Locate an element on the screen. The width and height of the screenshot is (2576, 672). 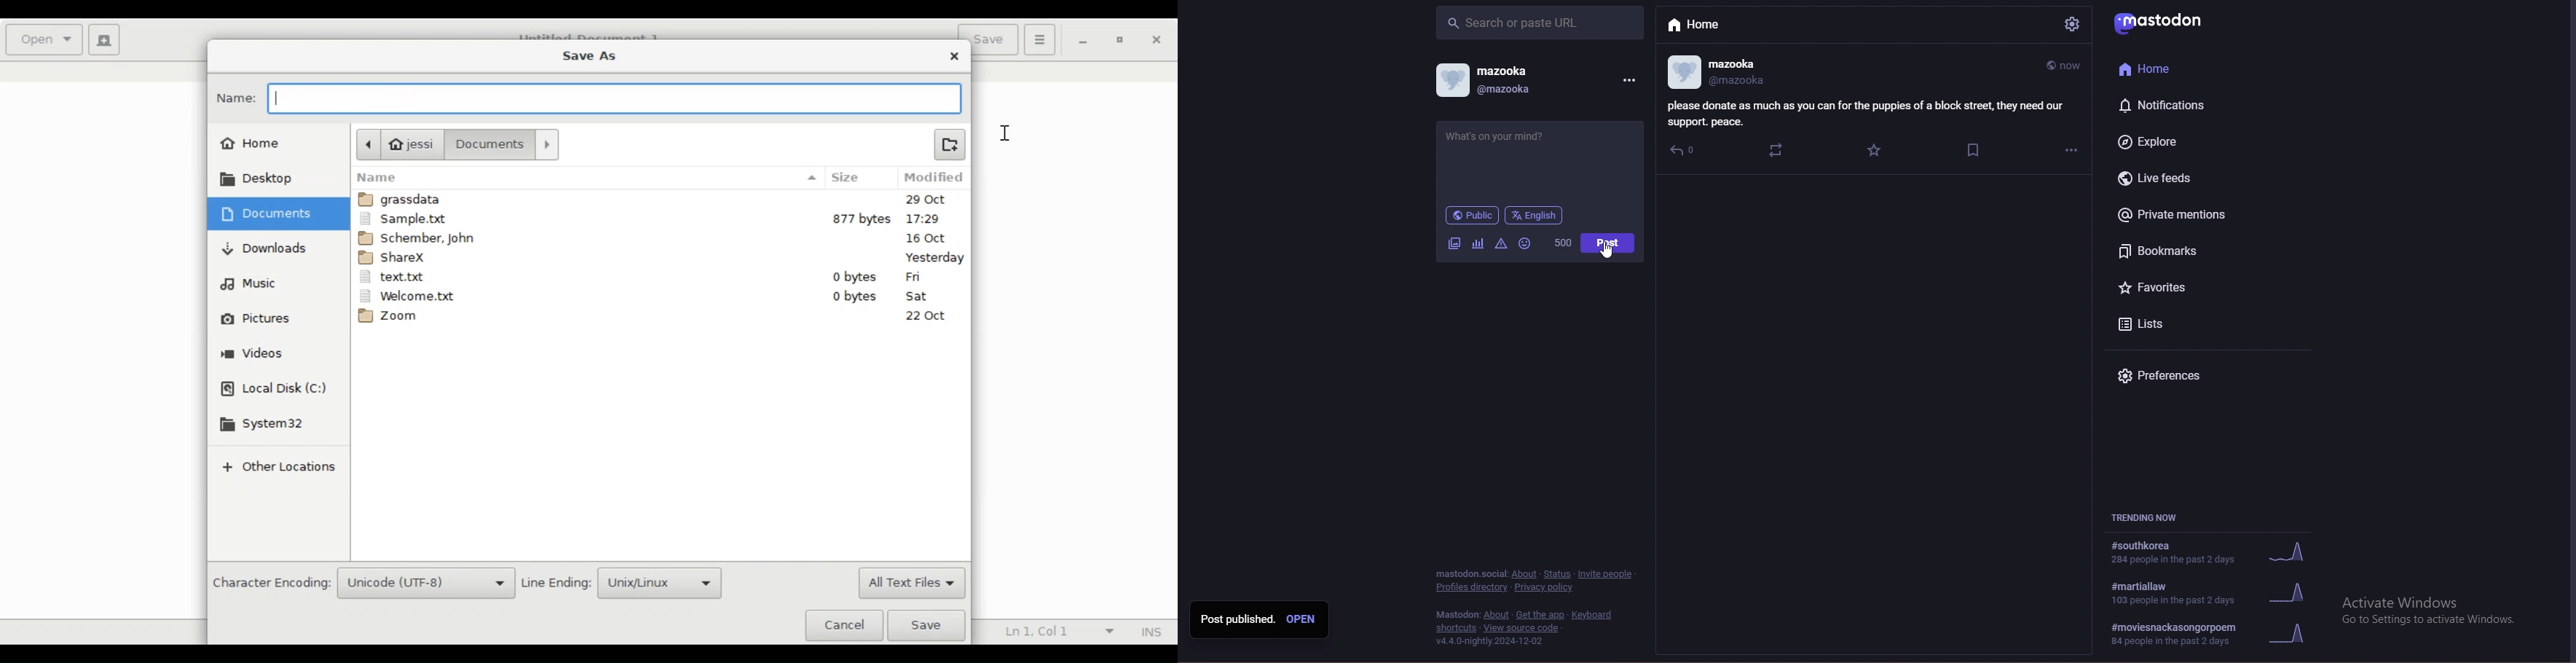
private mentions is located at coordinates (2191, 216).